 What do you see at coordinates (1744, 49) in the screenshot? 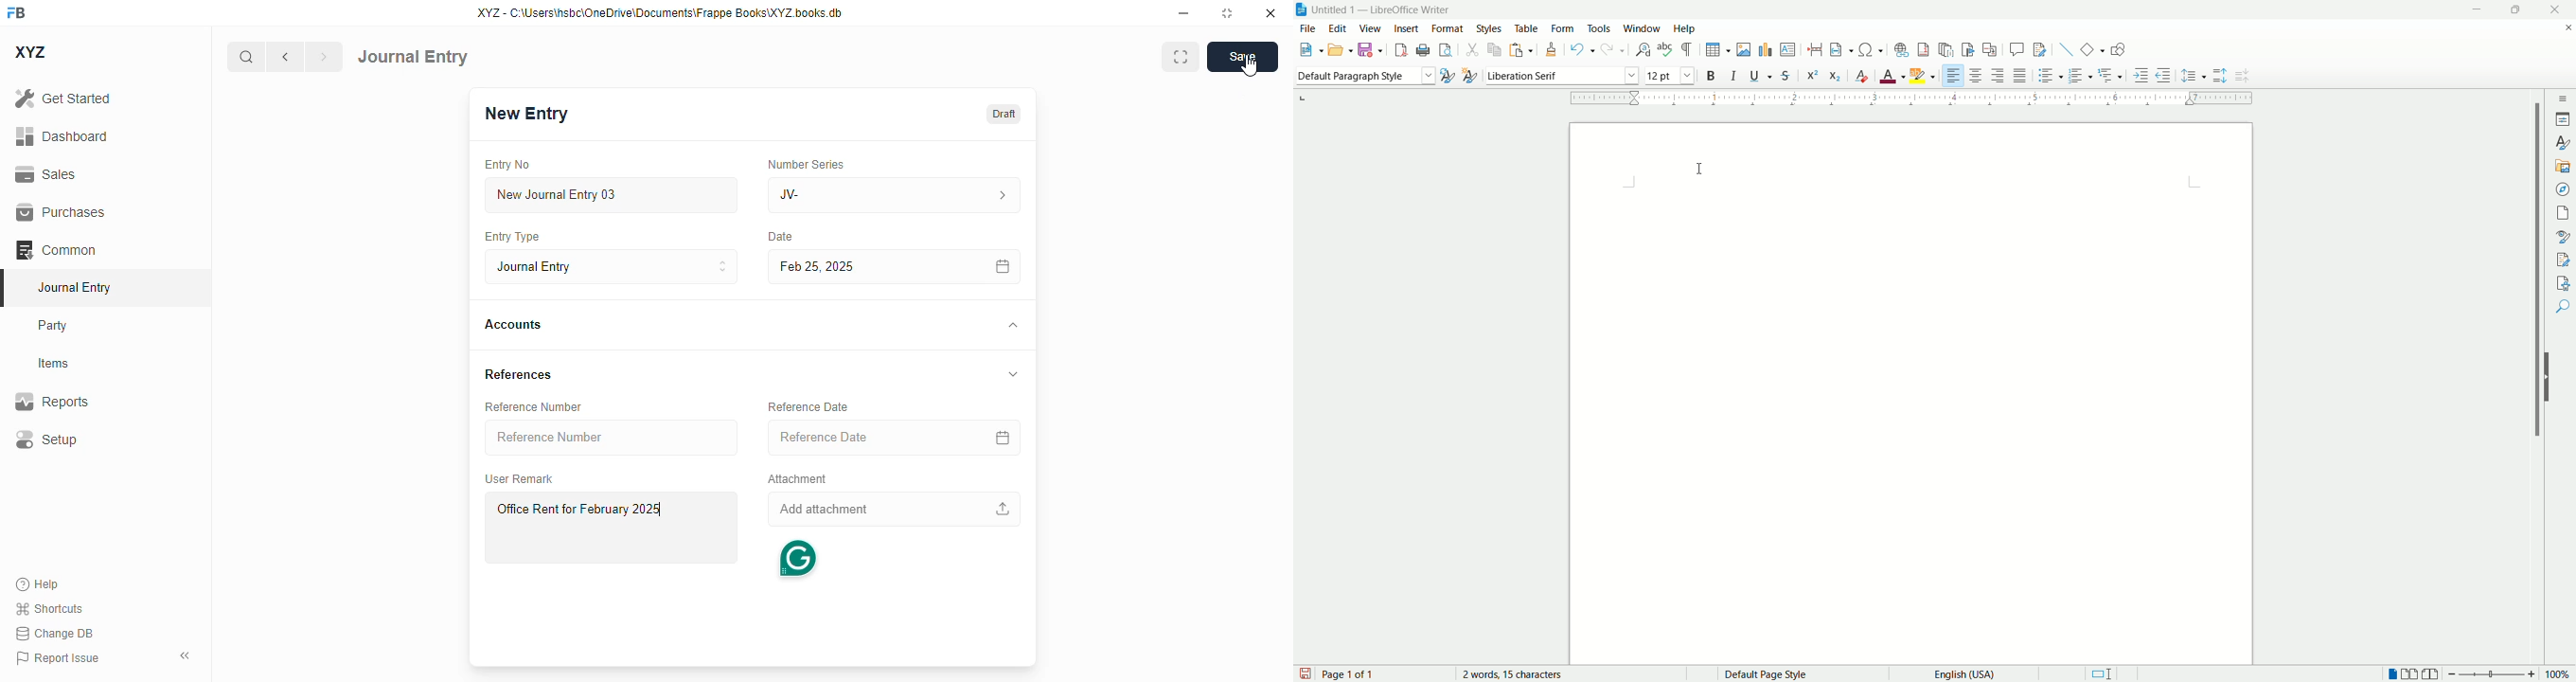
I see `insert image` at bounding box center [1744, 49].